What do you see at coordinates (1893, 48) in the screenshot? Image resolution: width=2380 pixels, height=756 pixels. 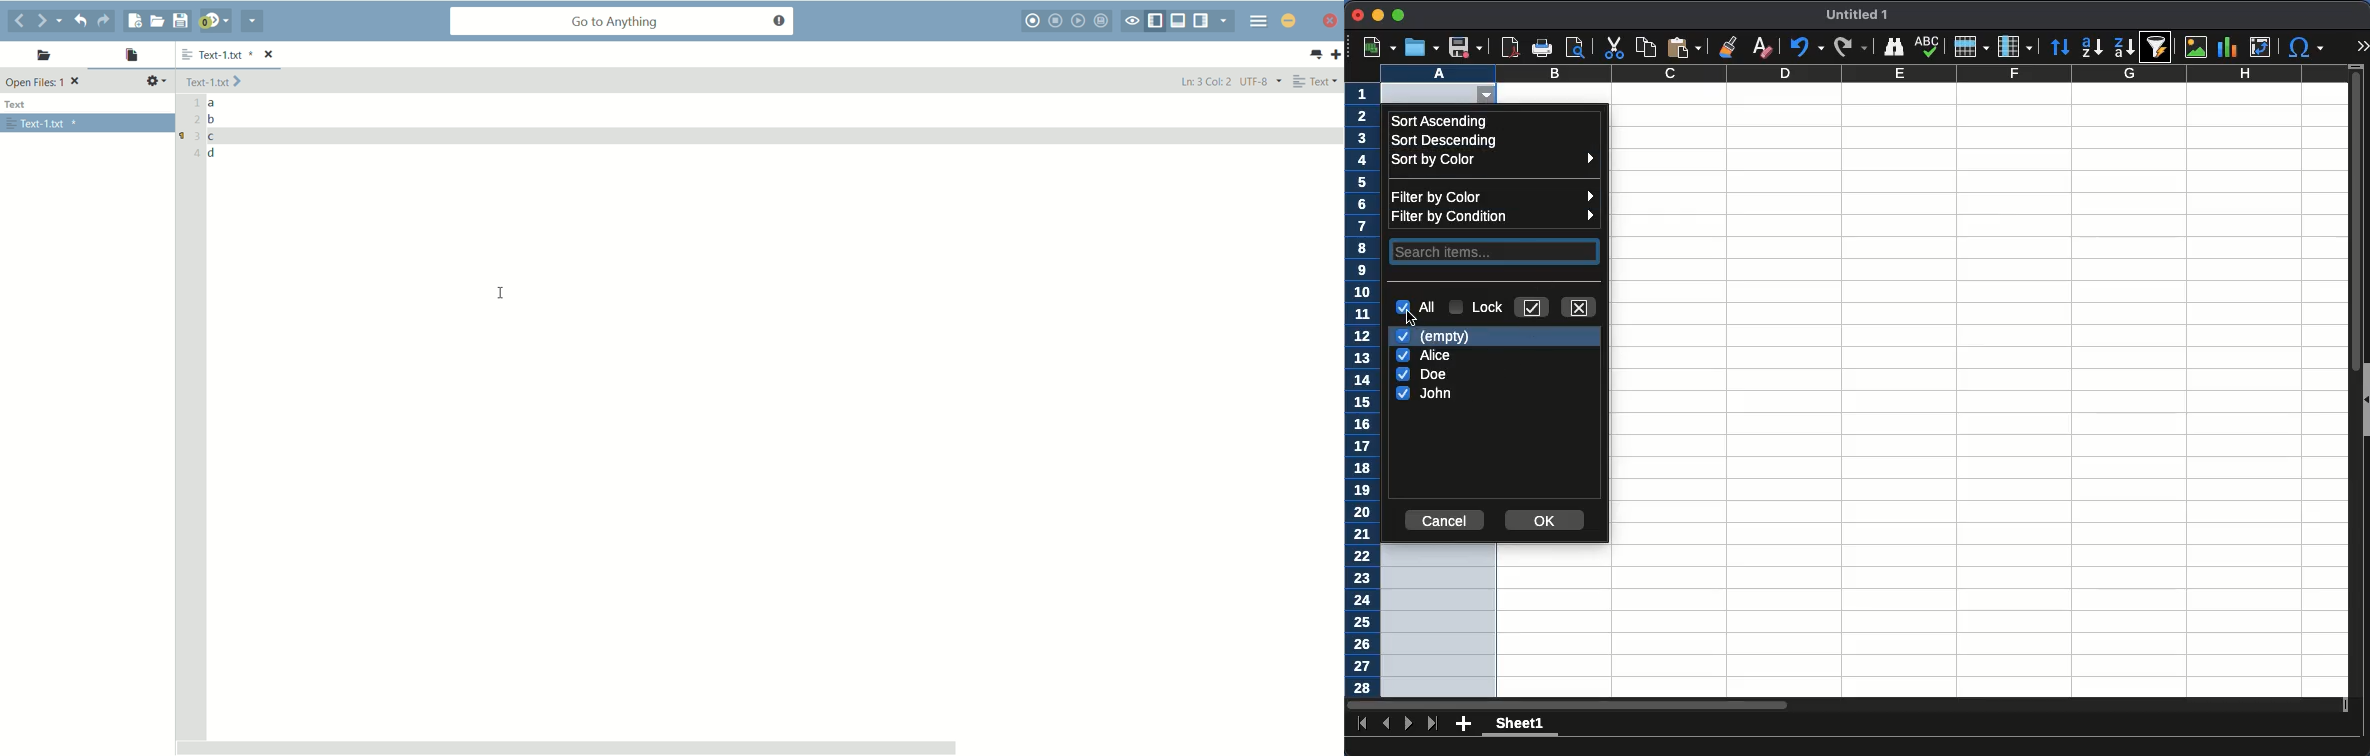 I see `finder` at bounding box center [1893, 48].